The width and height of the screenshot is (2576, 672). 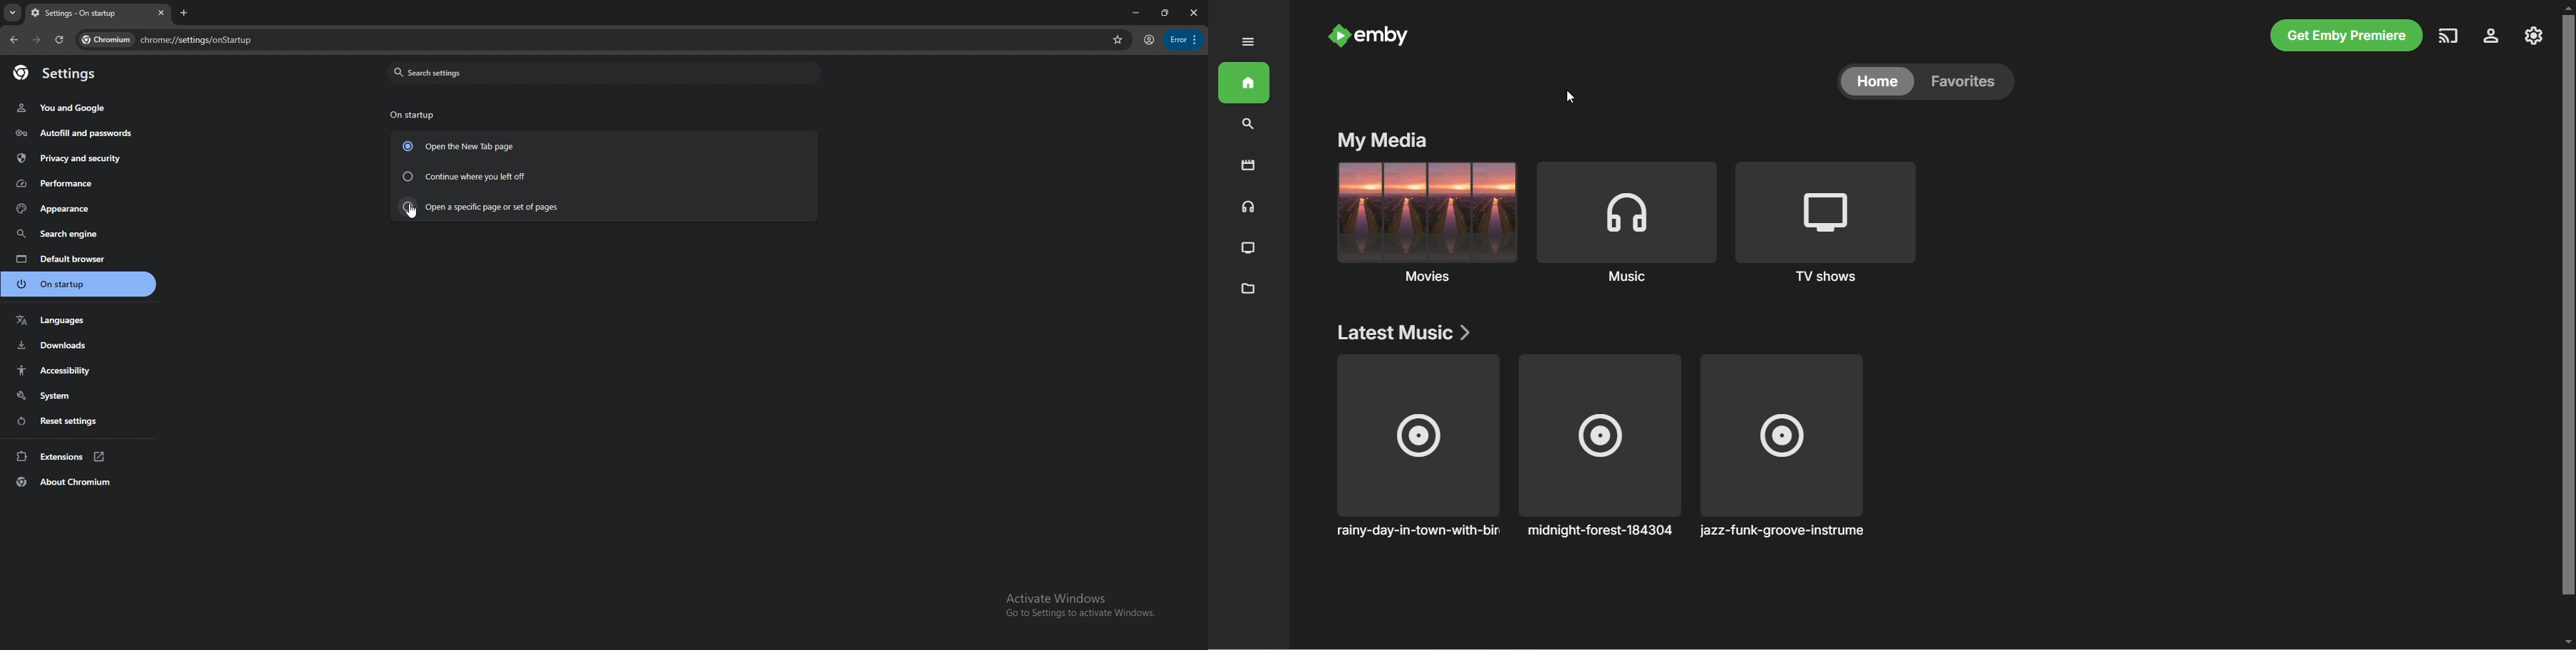 I want to click on on startup, so click(x=80, y=283).